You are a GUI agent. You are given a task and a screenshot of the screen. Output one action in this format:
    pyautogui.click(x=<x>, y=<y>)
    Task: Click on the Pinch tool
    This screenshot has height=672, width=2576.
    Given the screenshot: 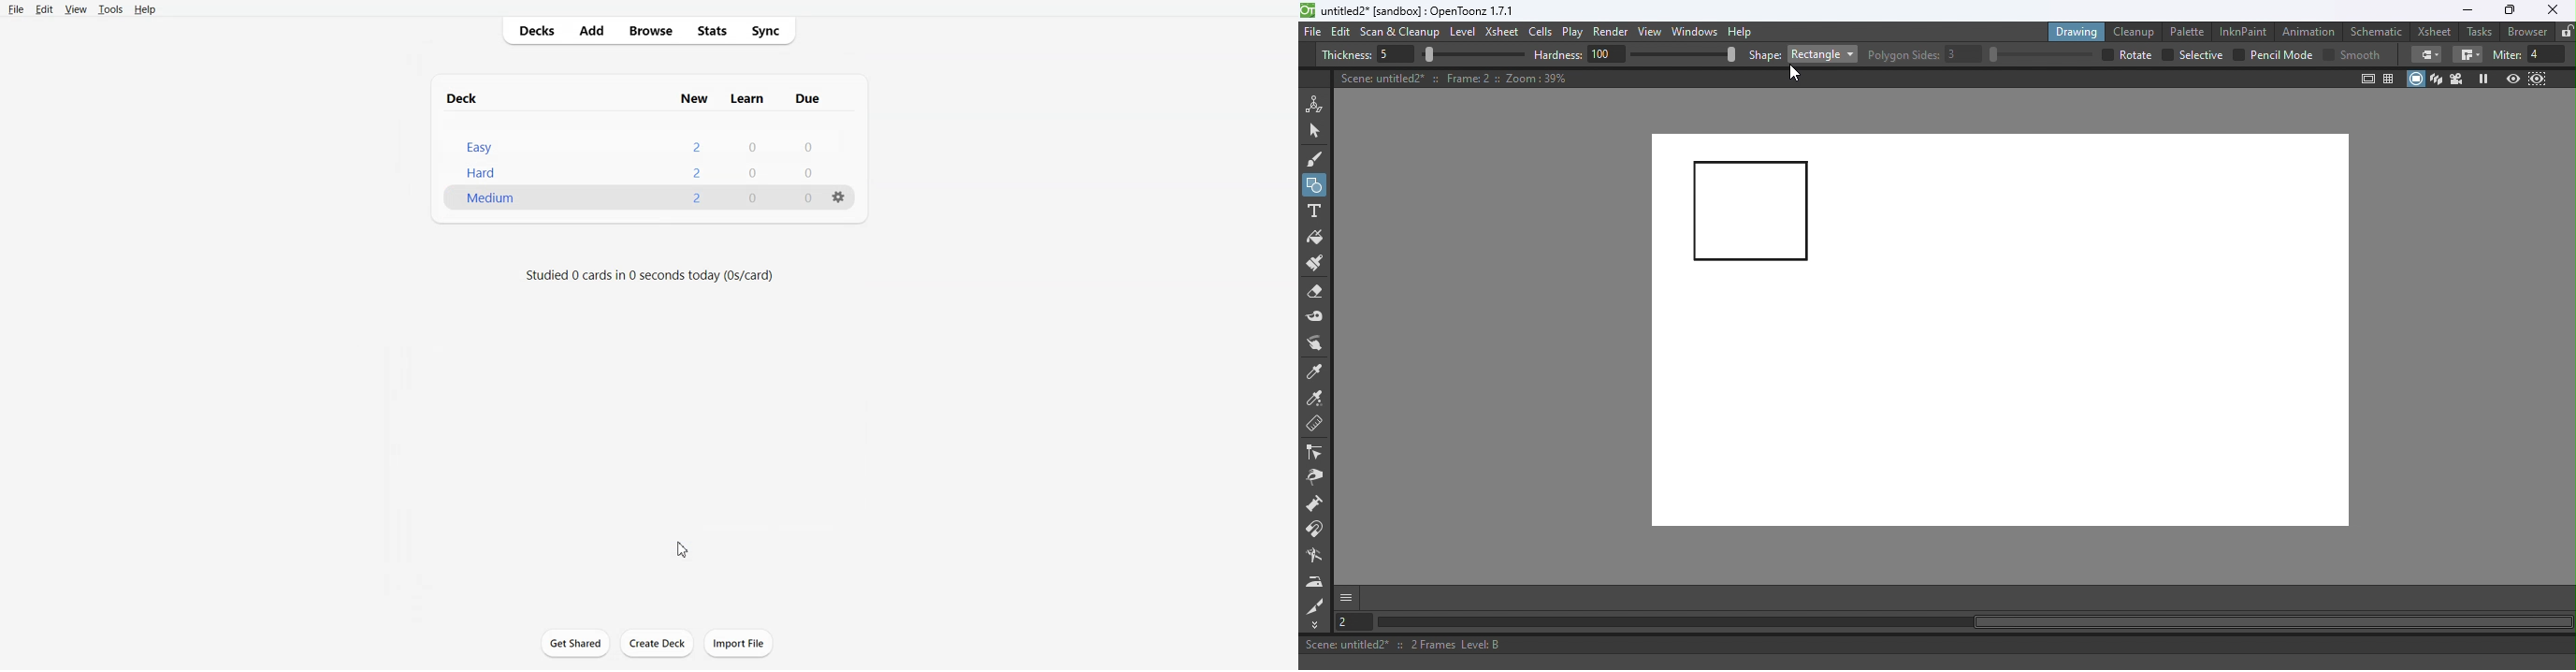 What is the action you would take?
    pyautogui.click(x=1314, y=480)
    